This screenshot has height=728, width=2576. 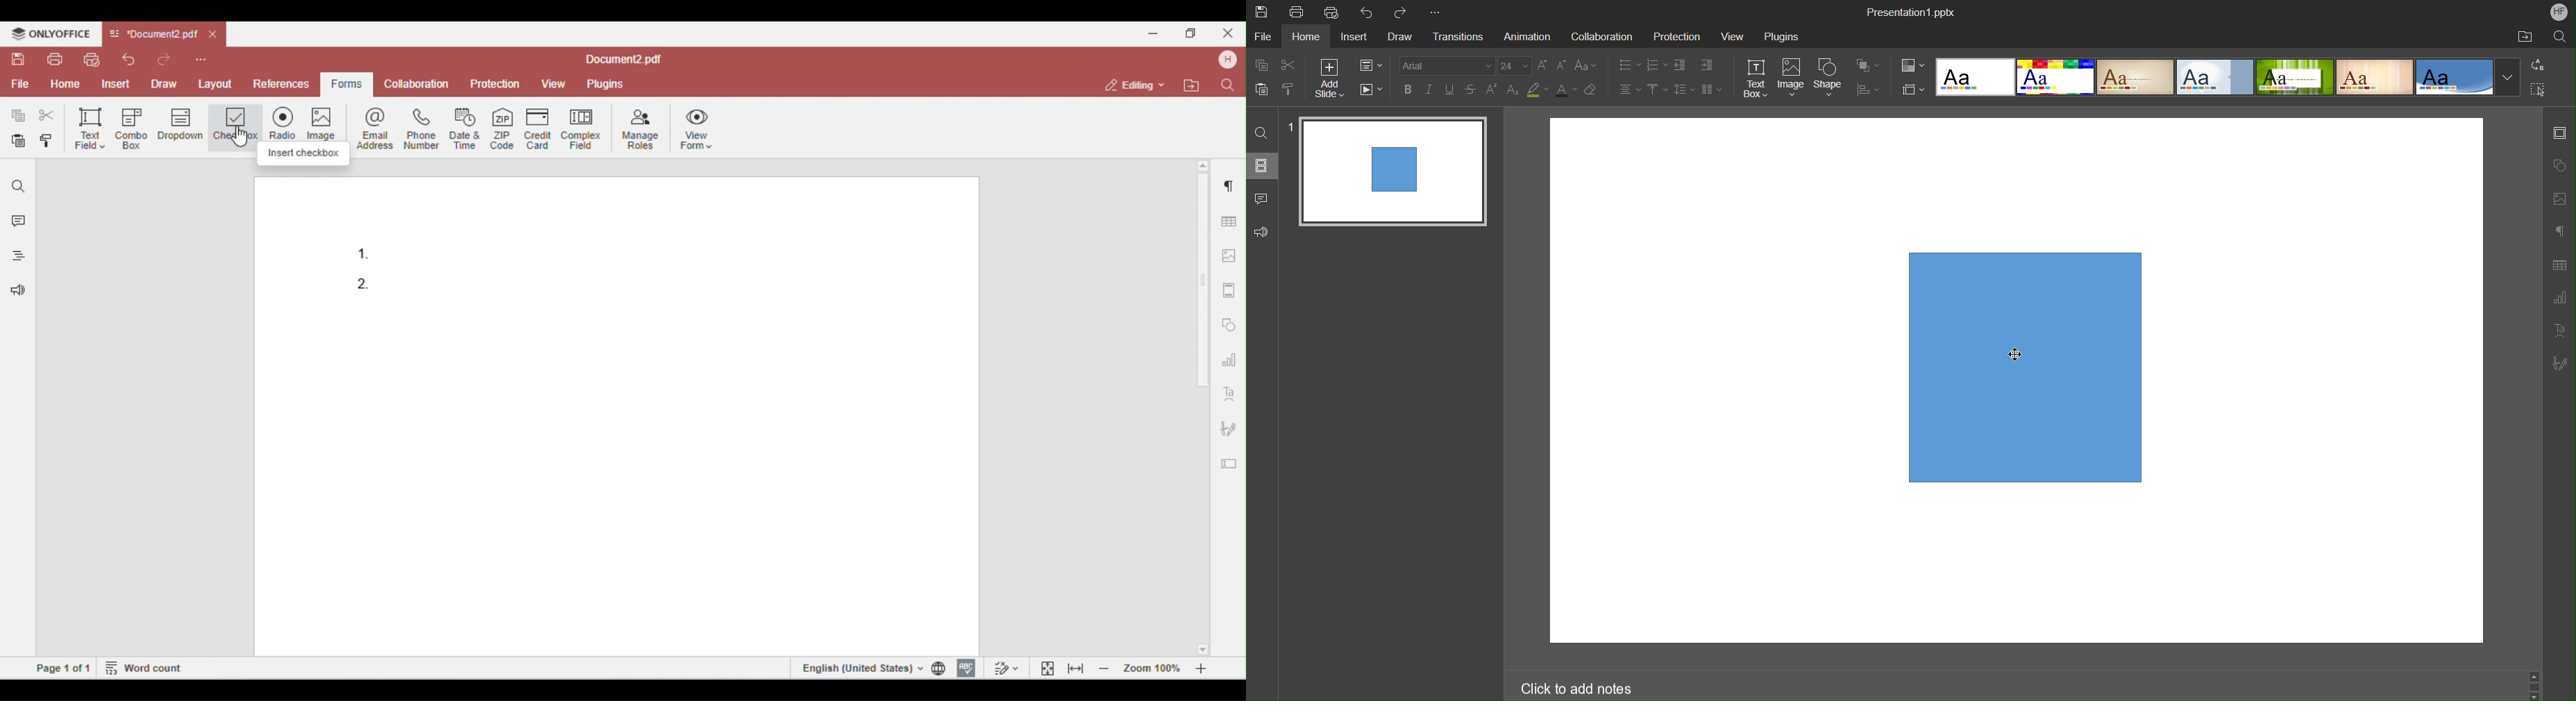 I want to click on Plugins, so click(x=1781, y=34).